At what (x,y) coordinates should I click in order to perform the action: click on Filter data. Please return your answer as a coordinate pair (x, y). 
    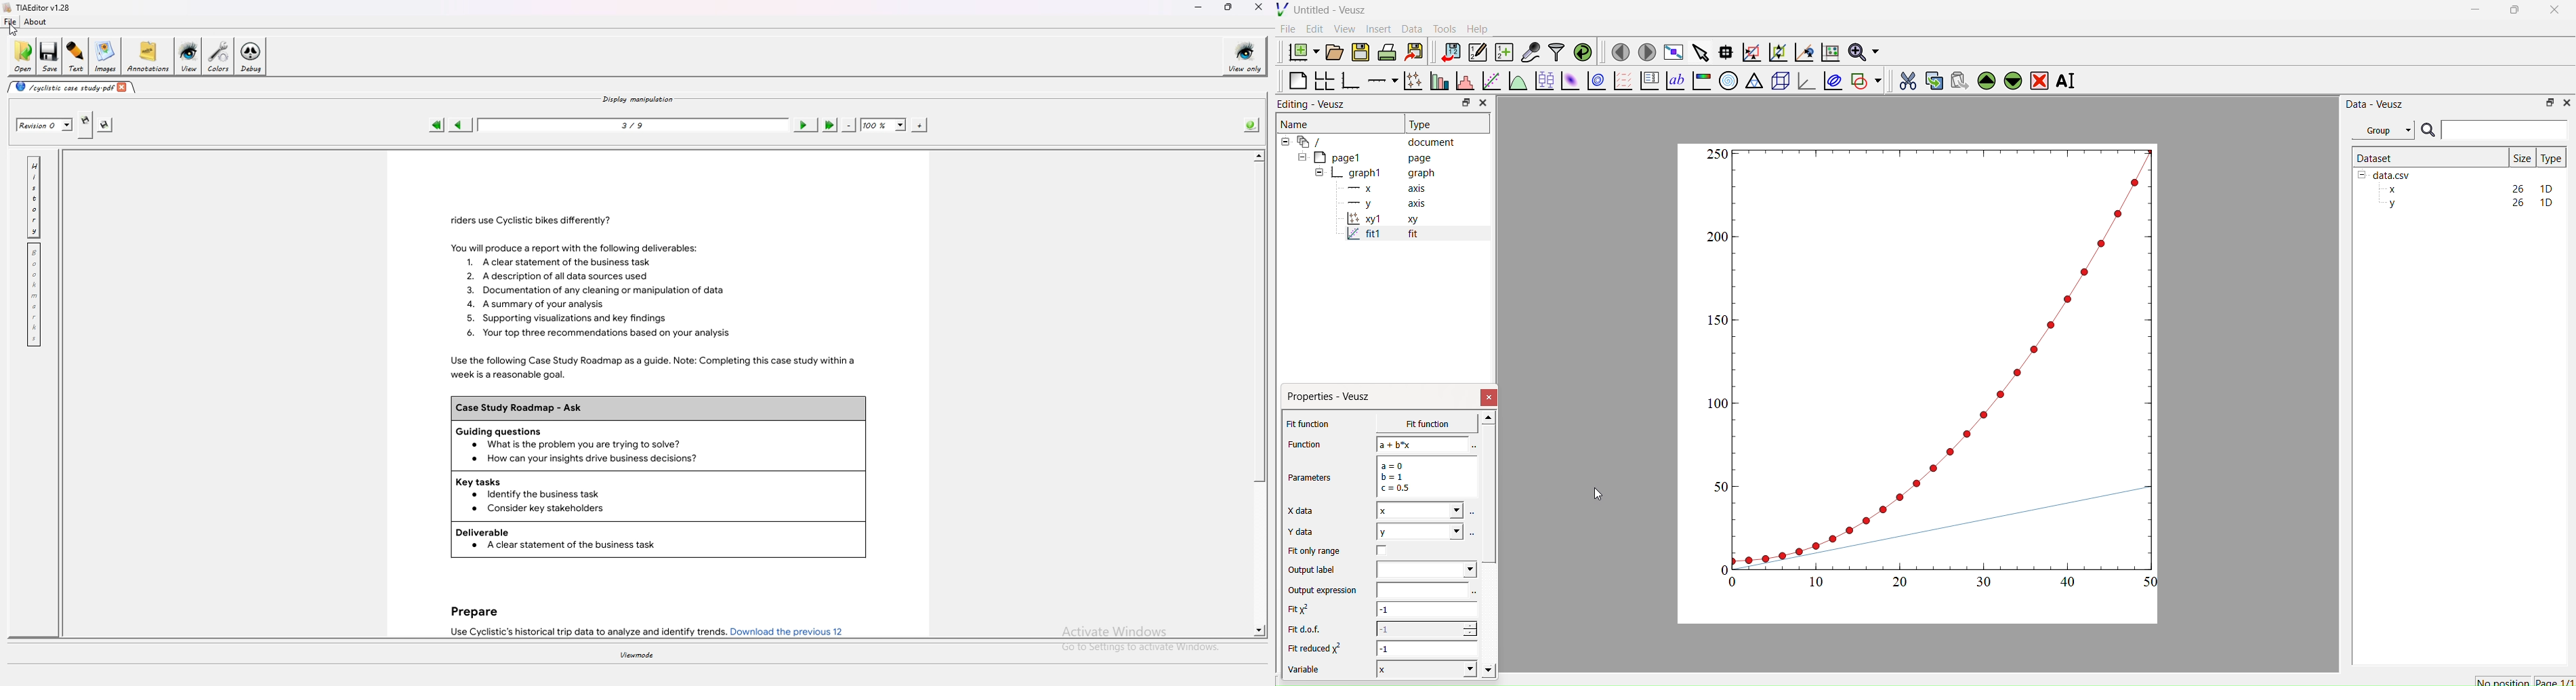
    Looking at the image, I should click on (1556, 52).